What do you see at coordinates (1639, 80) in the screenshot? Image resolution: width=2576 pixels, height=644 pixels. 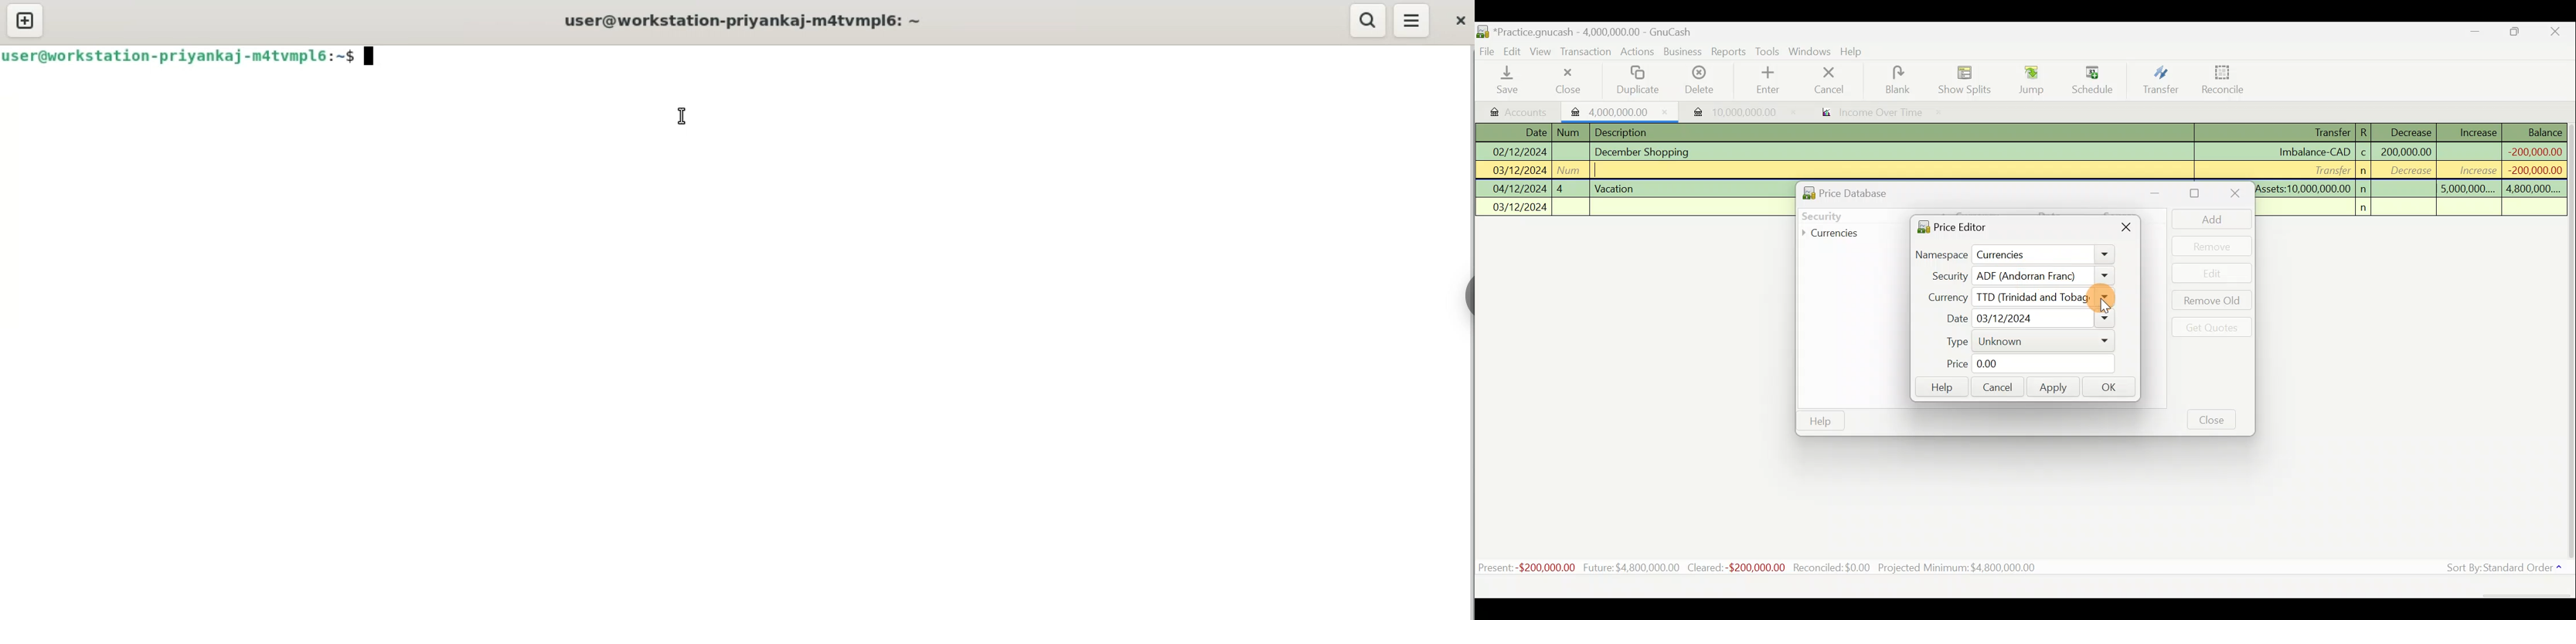 I see `Duplicate` at bounding box center [1639, 80].